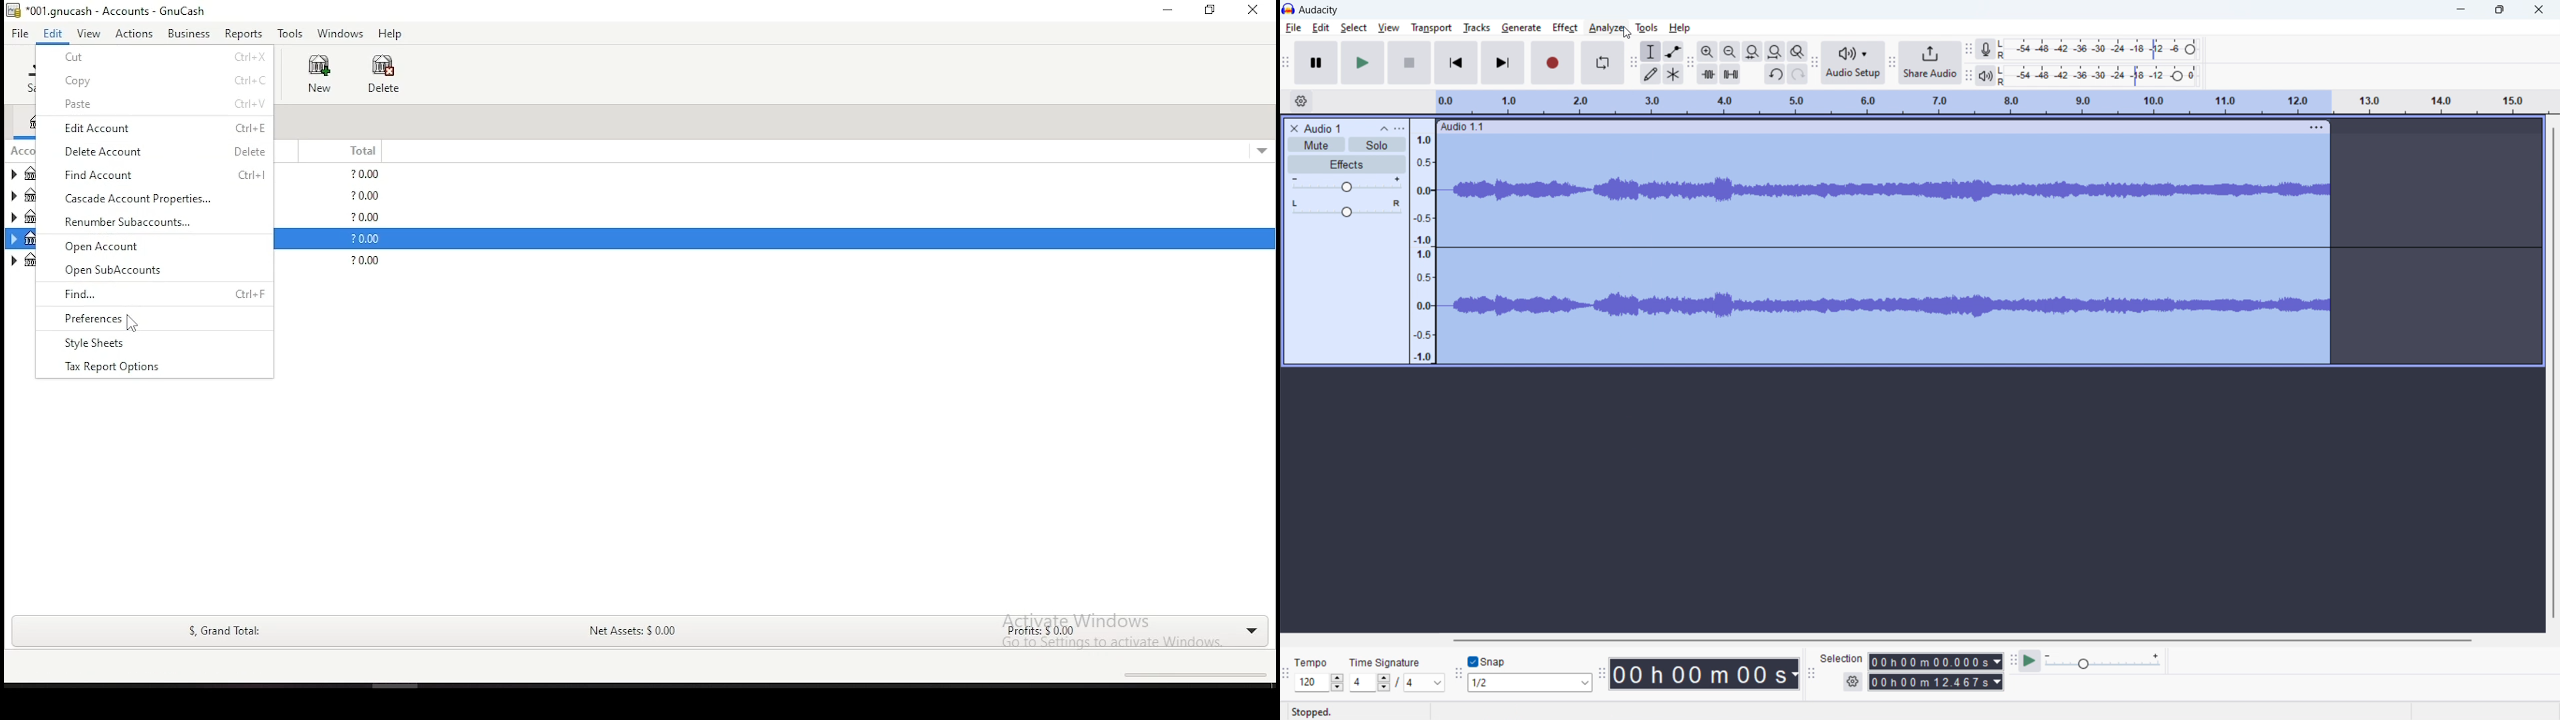  I want to click on audio 1.1, so click(1462, 127).